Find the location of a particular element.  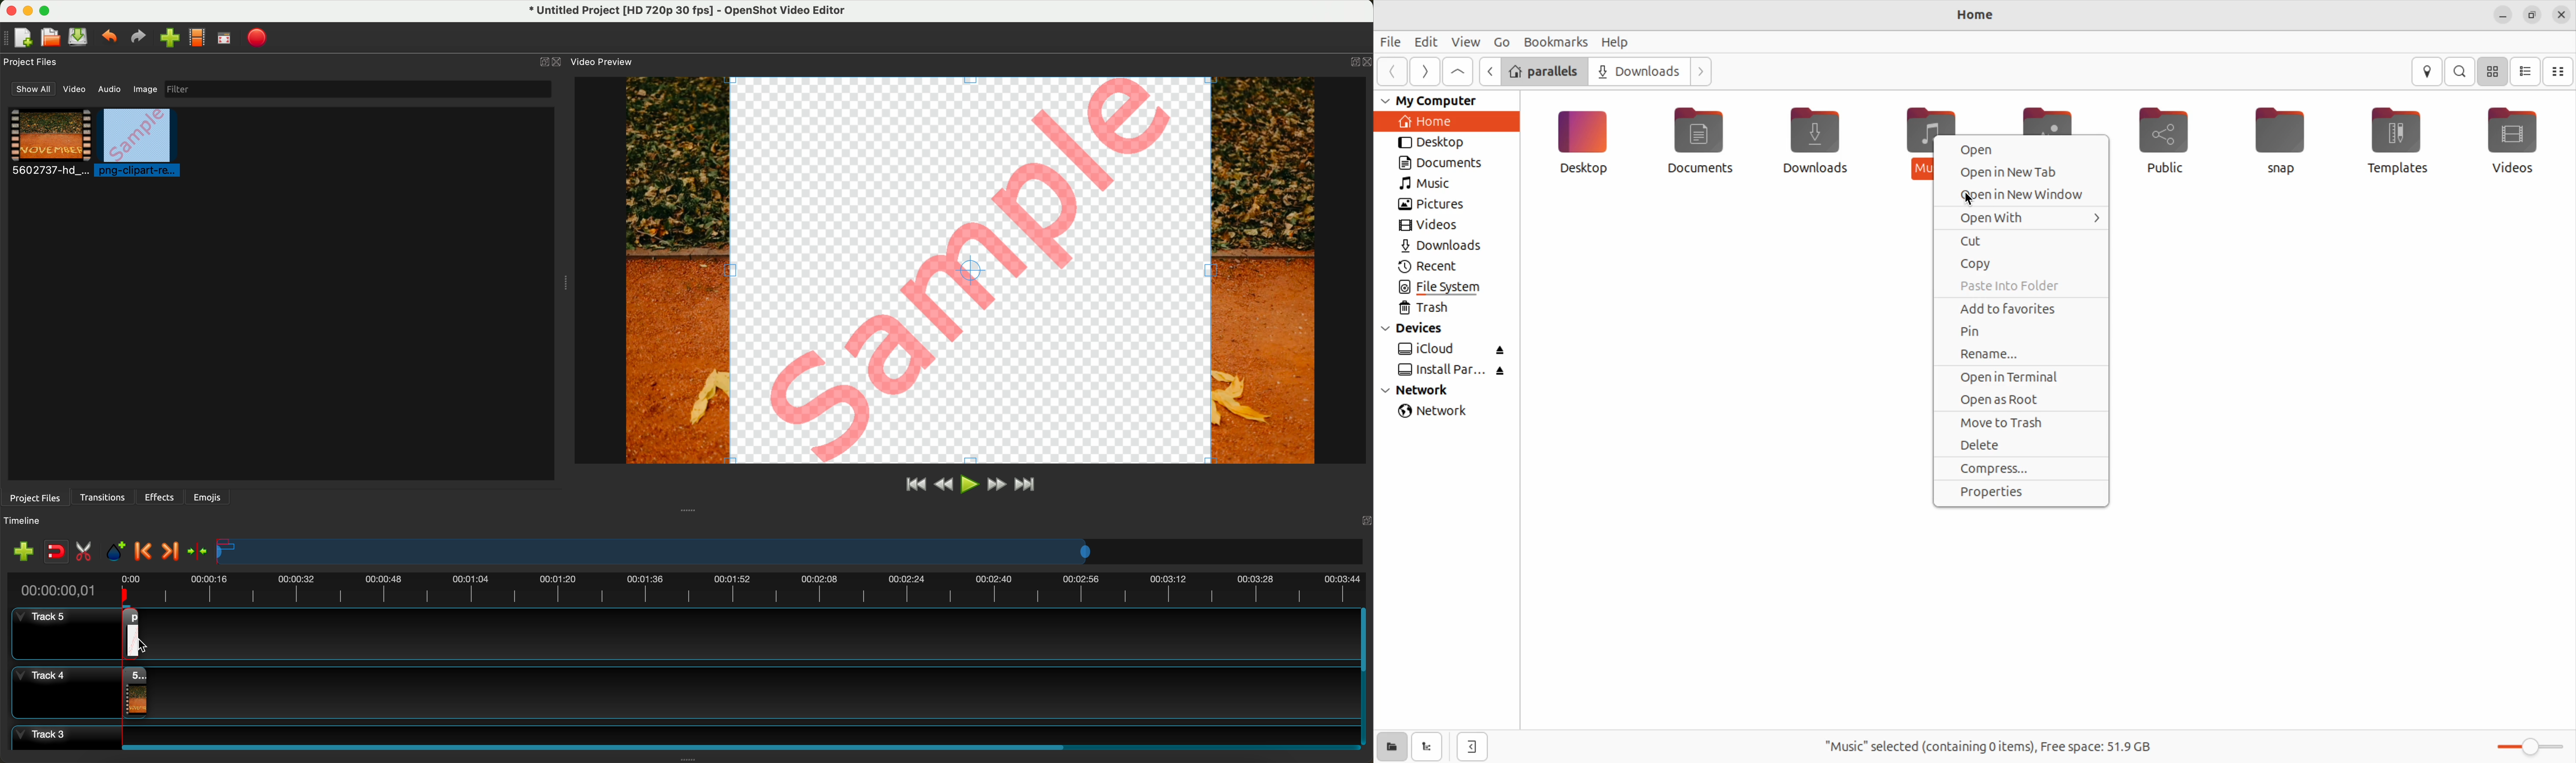

rewind is located at coordinates (943, 486).